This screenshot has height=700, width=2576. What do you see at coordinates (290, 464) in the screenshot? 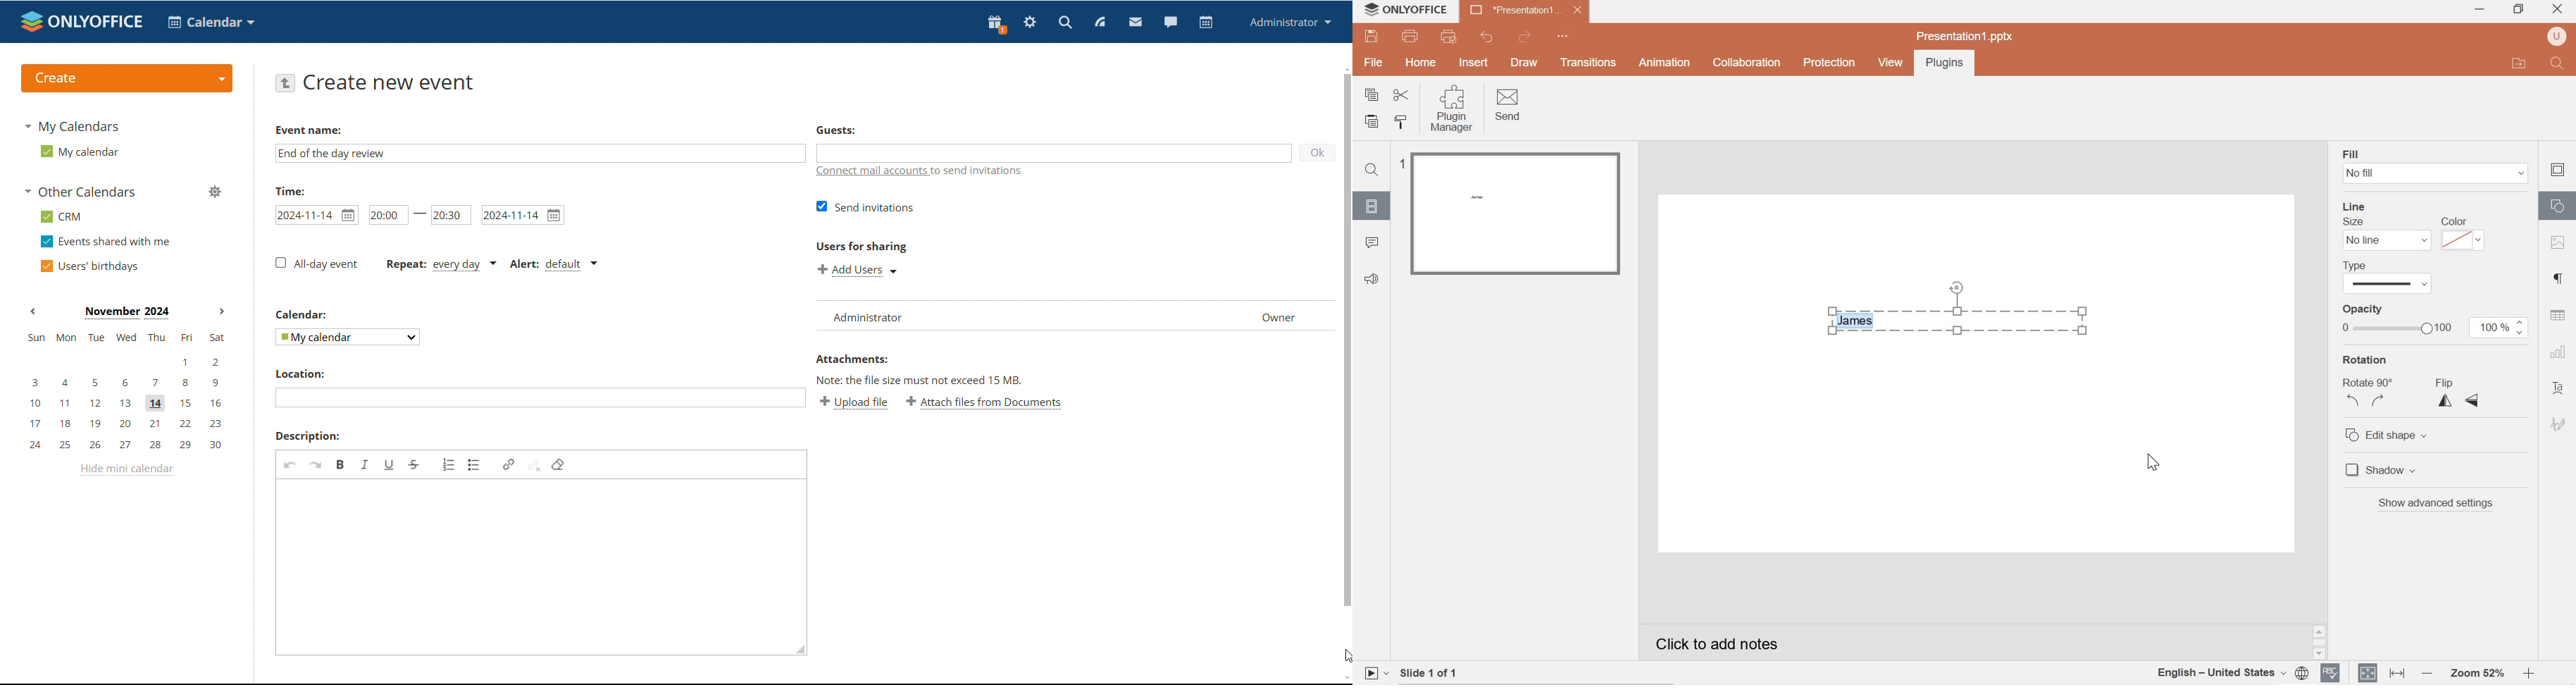
I see `undo` at bounding box center [290, 464].